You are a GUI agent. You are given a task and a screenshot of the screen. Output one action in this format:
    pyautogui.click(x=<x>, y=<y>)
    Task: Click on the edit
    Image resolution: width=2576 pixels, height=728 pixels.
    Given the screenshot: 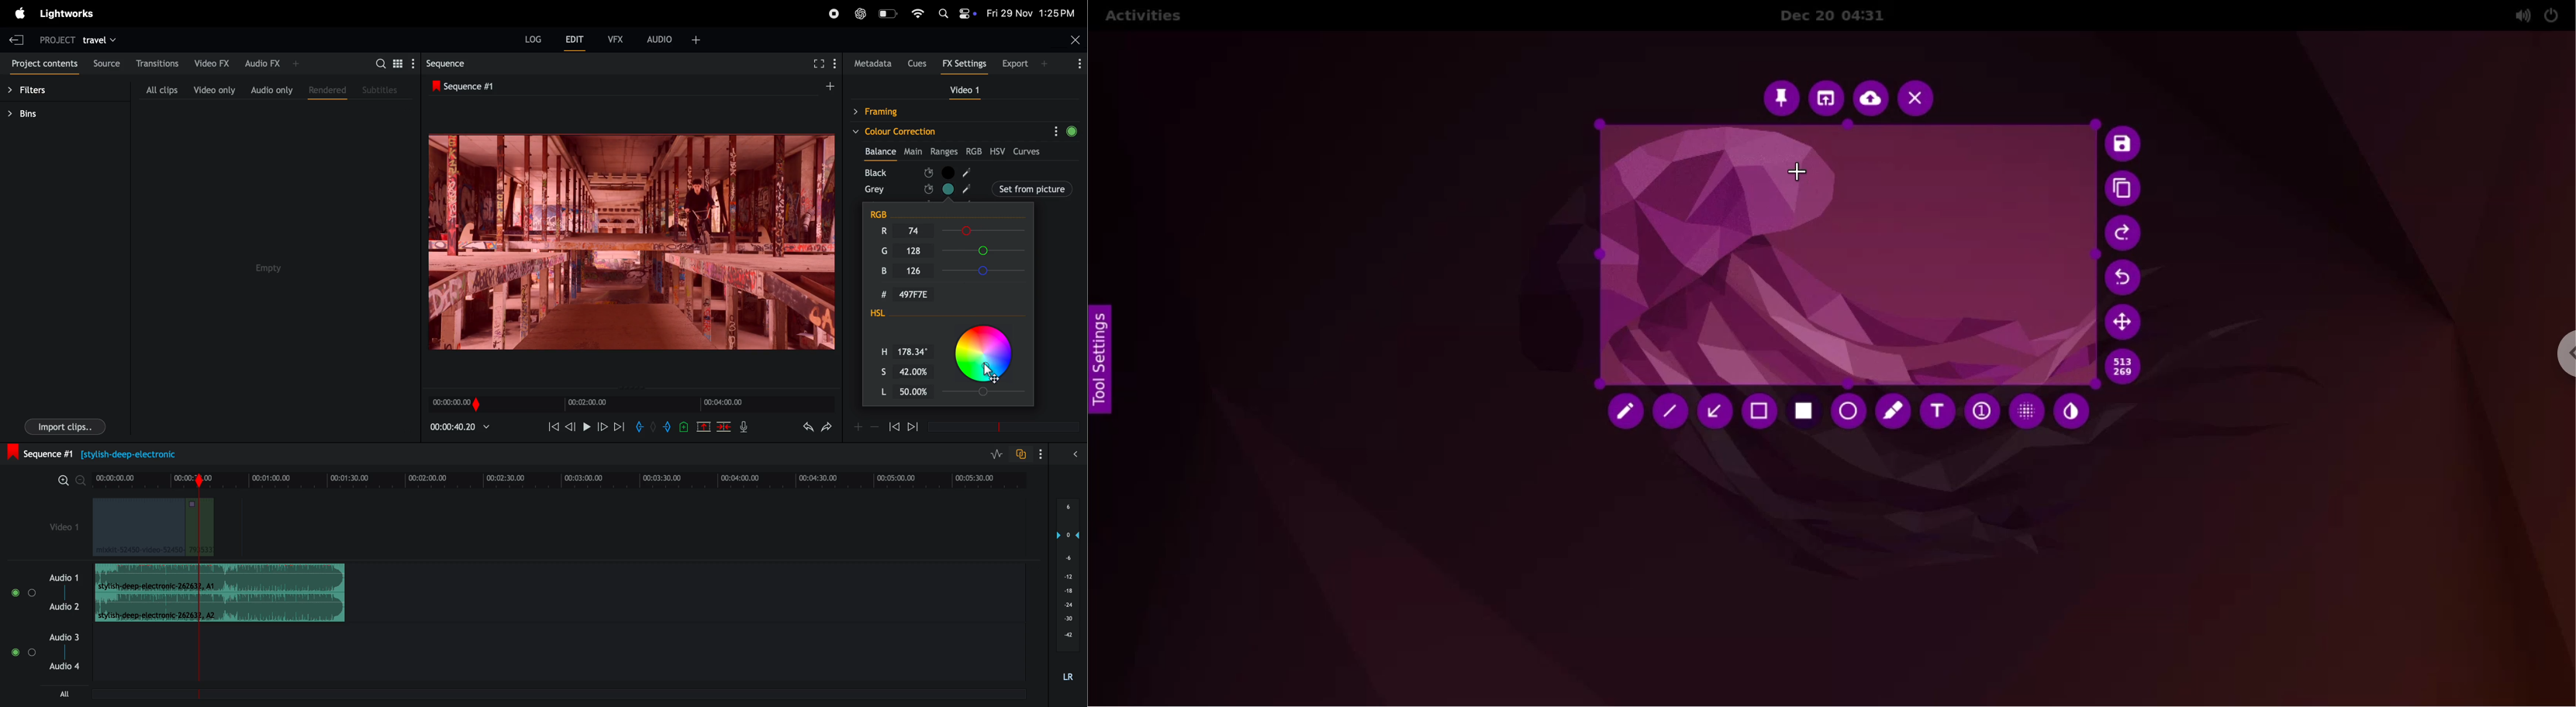 What is the action you would take?
    pyautogui.click(x=576, y=42)
    